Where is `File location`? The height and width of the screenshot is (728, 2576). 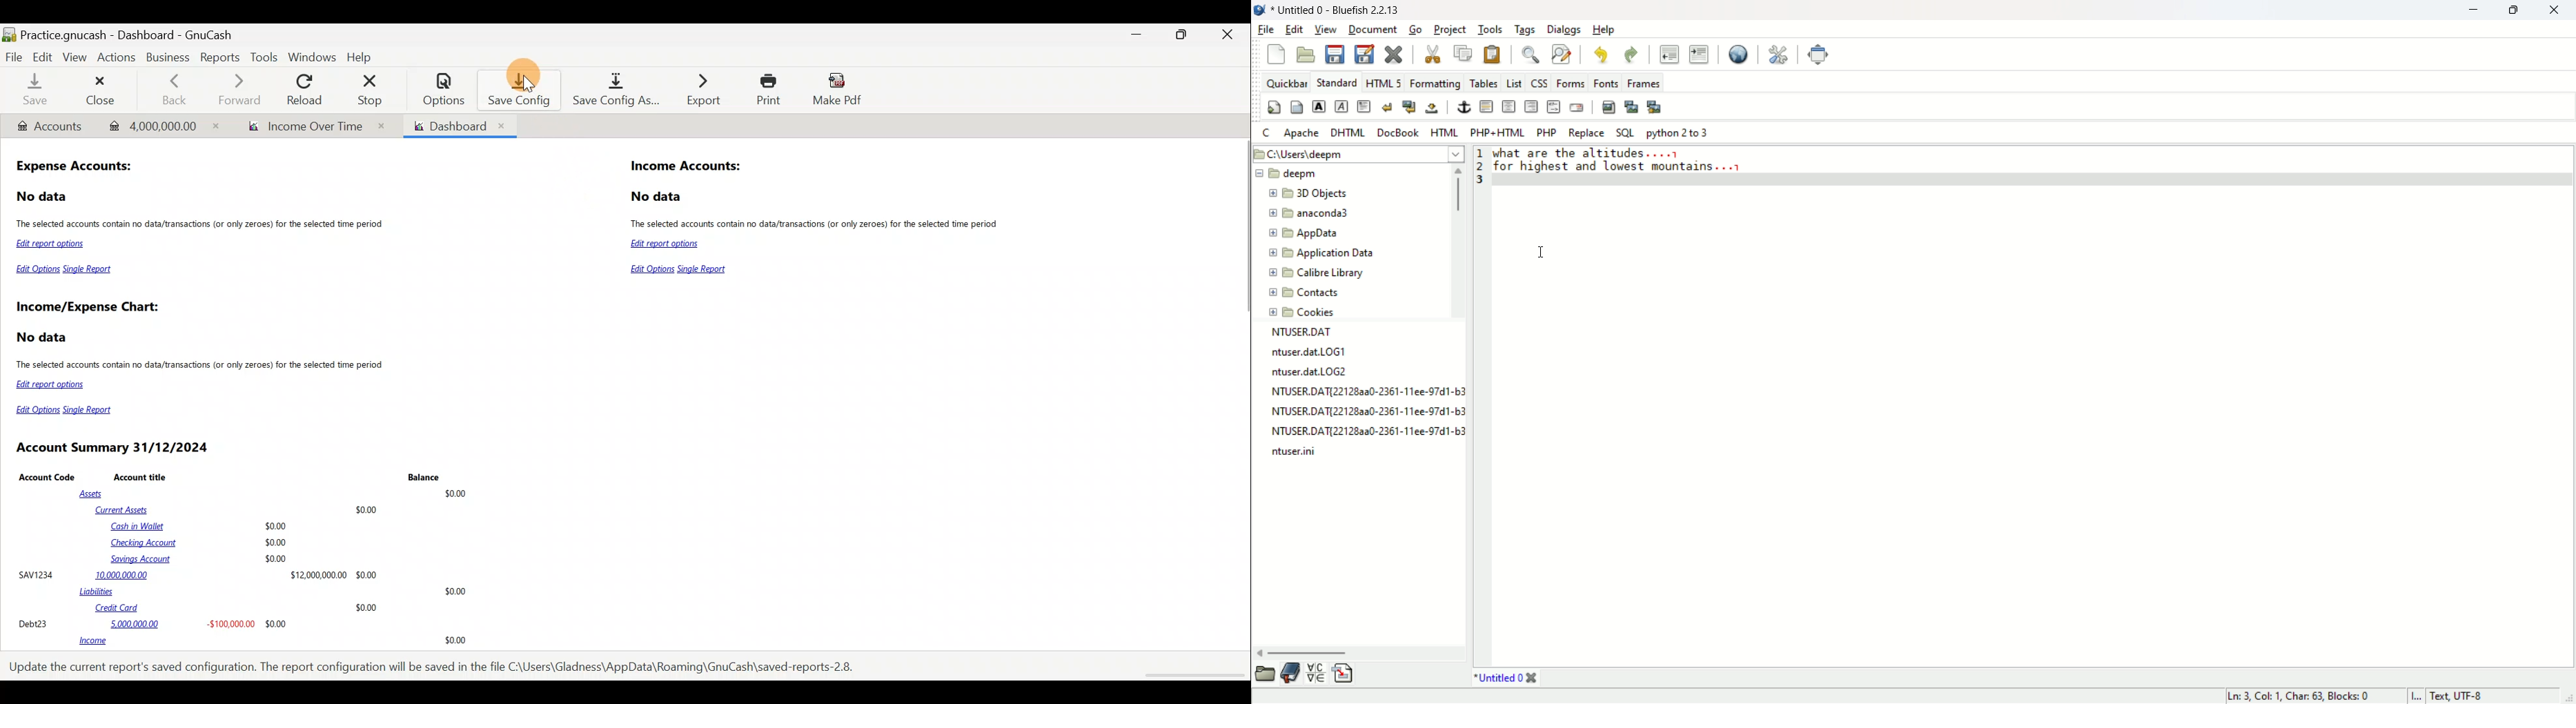
File location is located at coordinates (437, 666).